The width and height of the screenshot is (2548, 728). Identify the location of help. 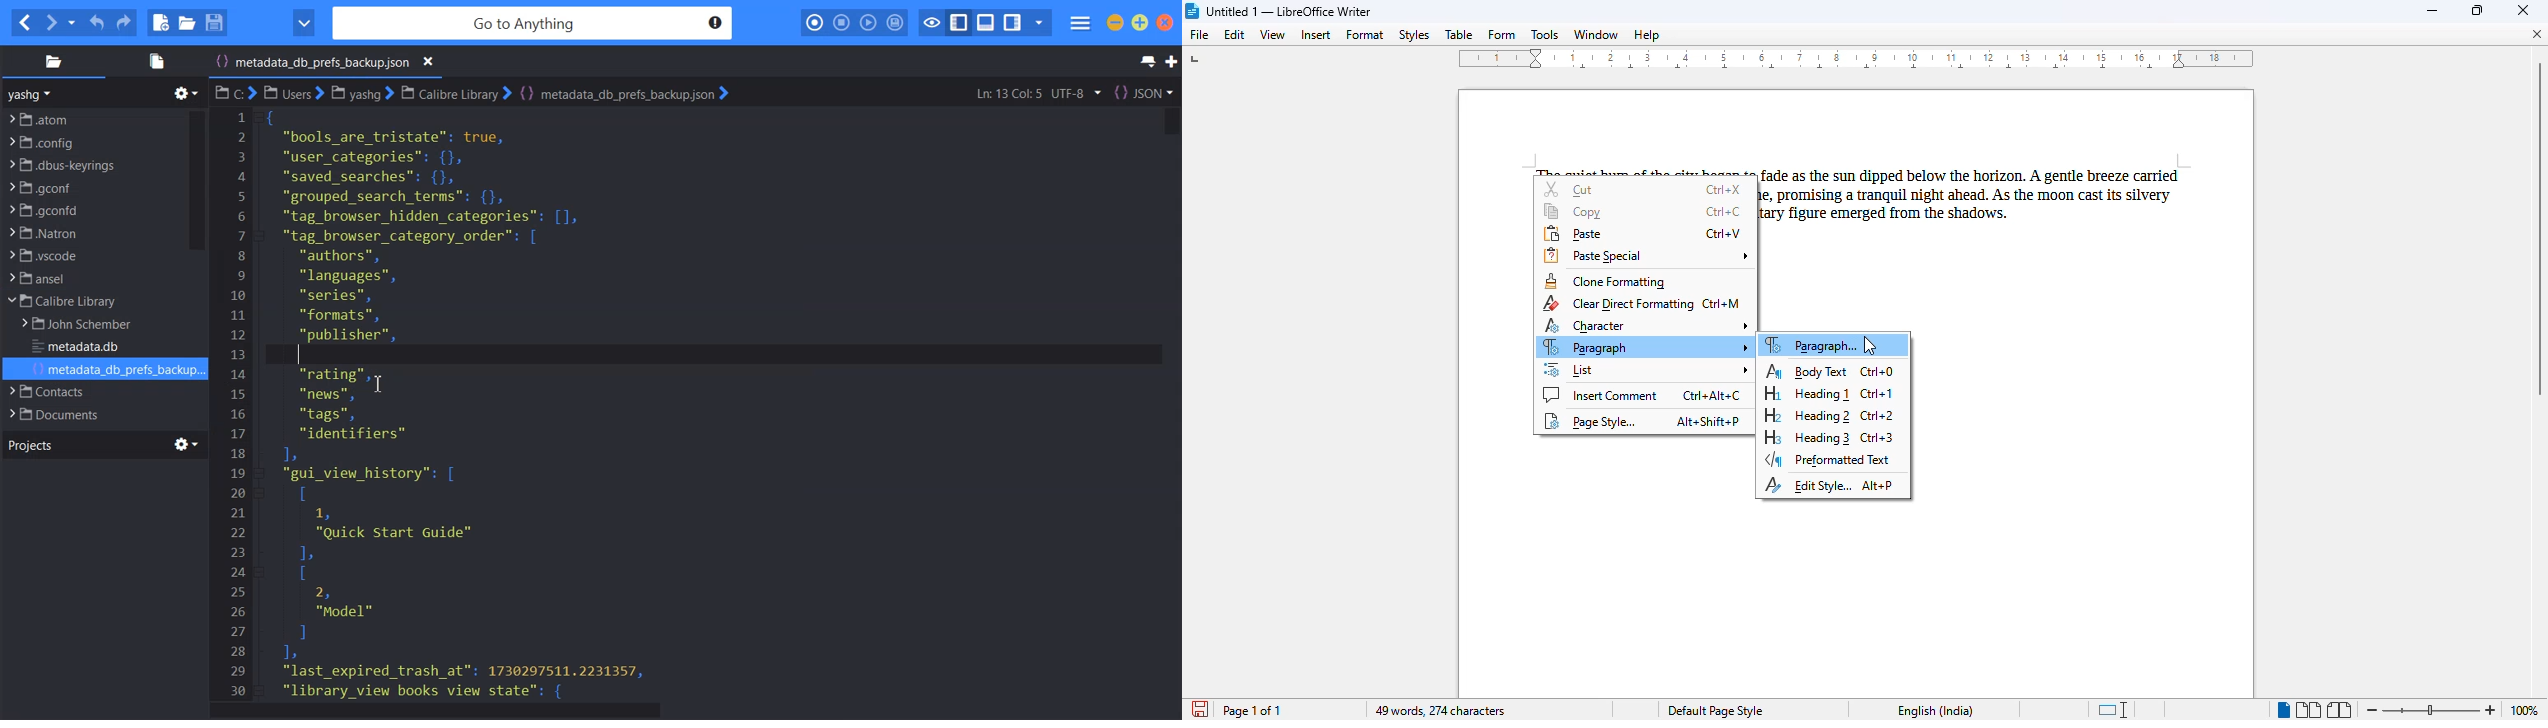
(1648, 35).